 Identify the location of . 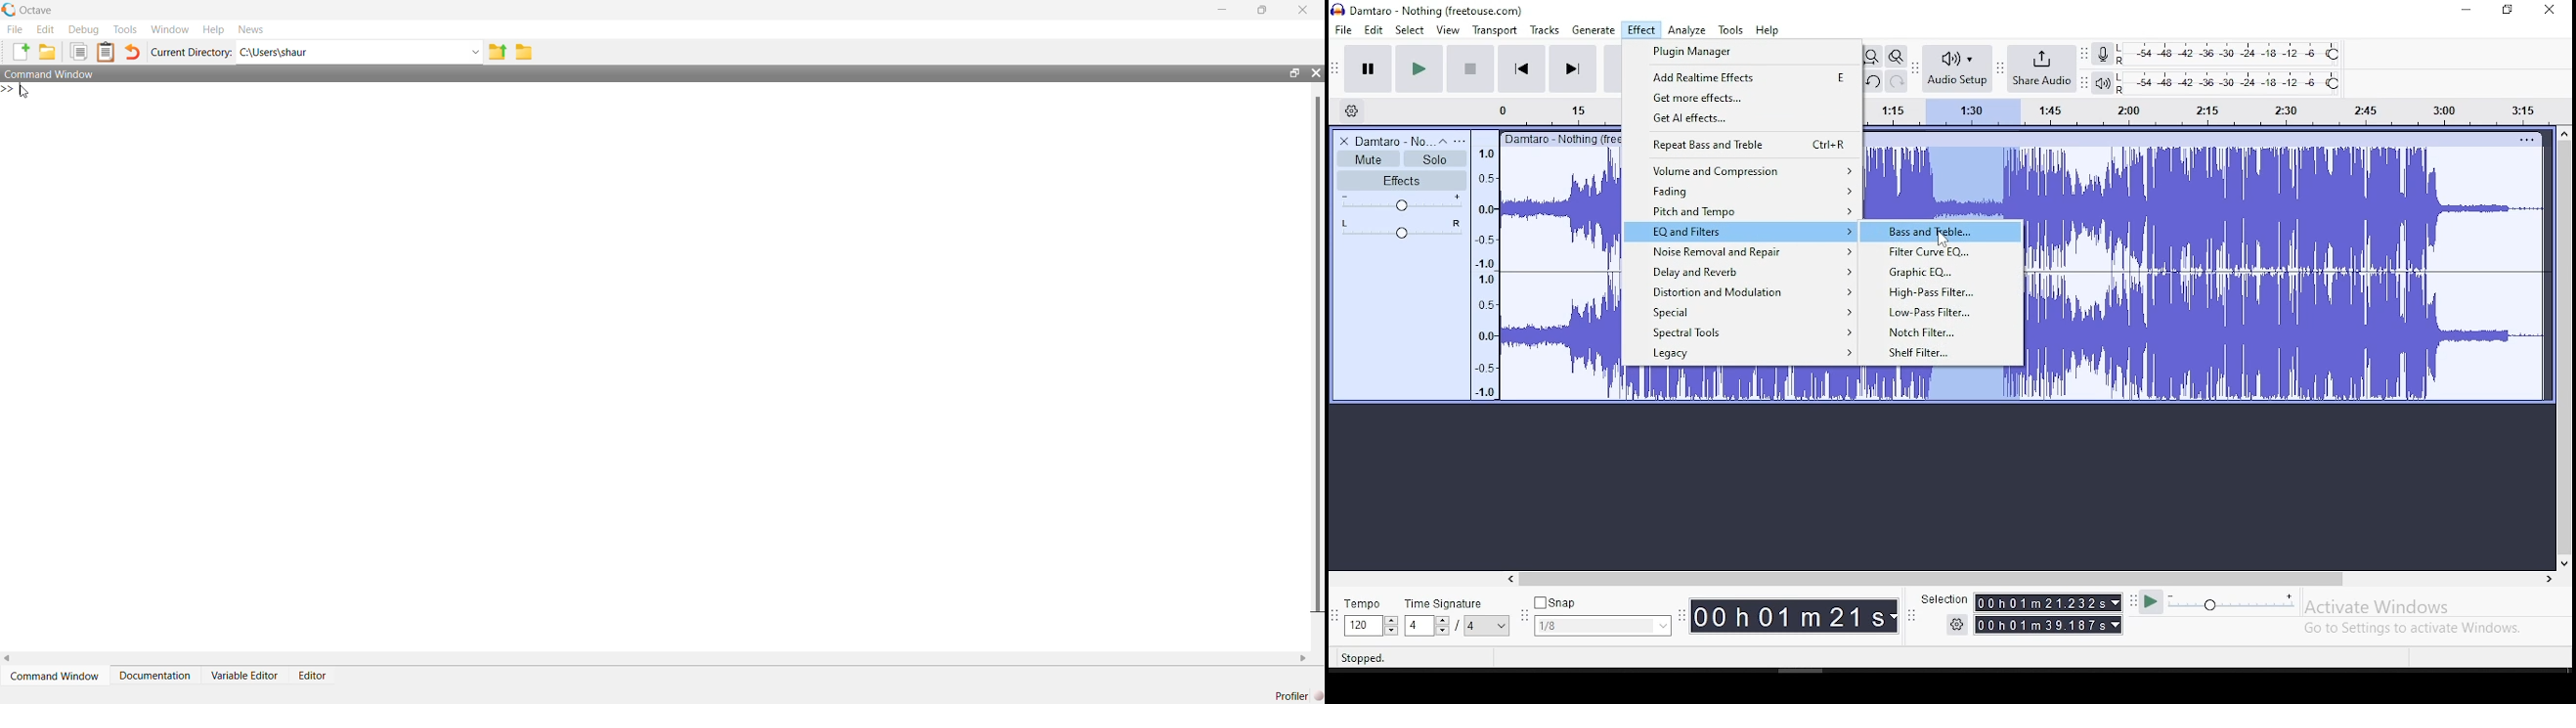
(2083, 81).